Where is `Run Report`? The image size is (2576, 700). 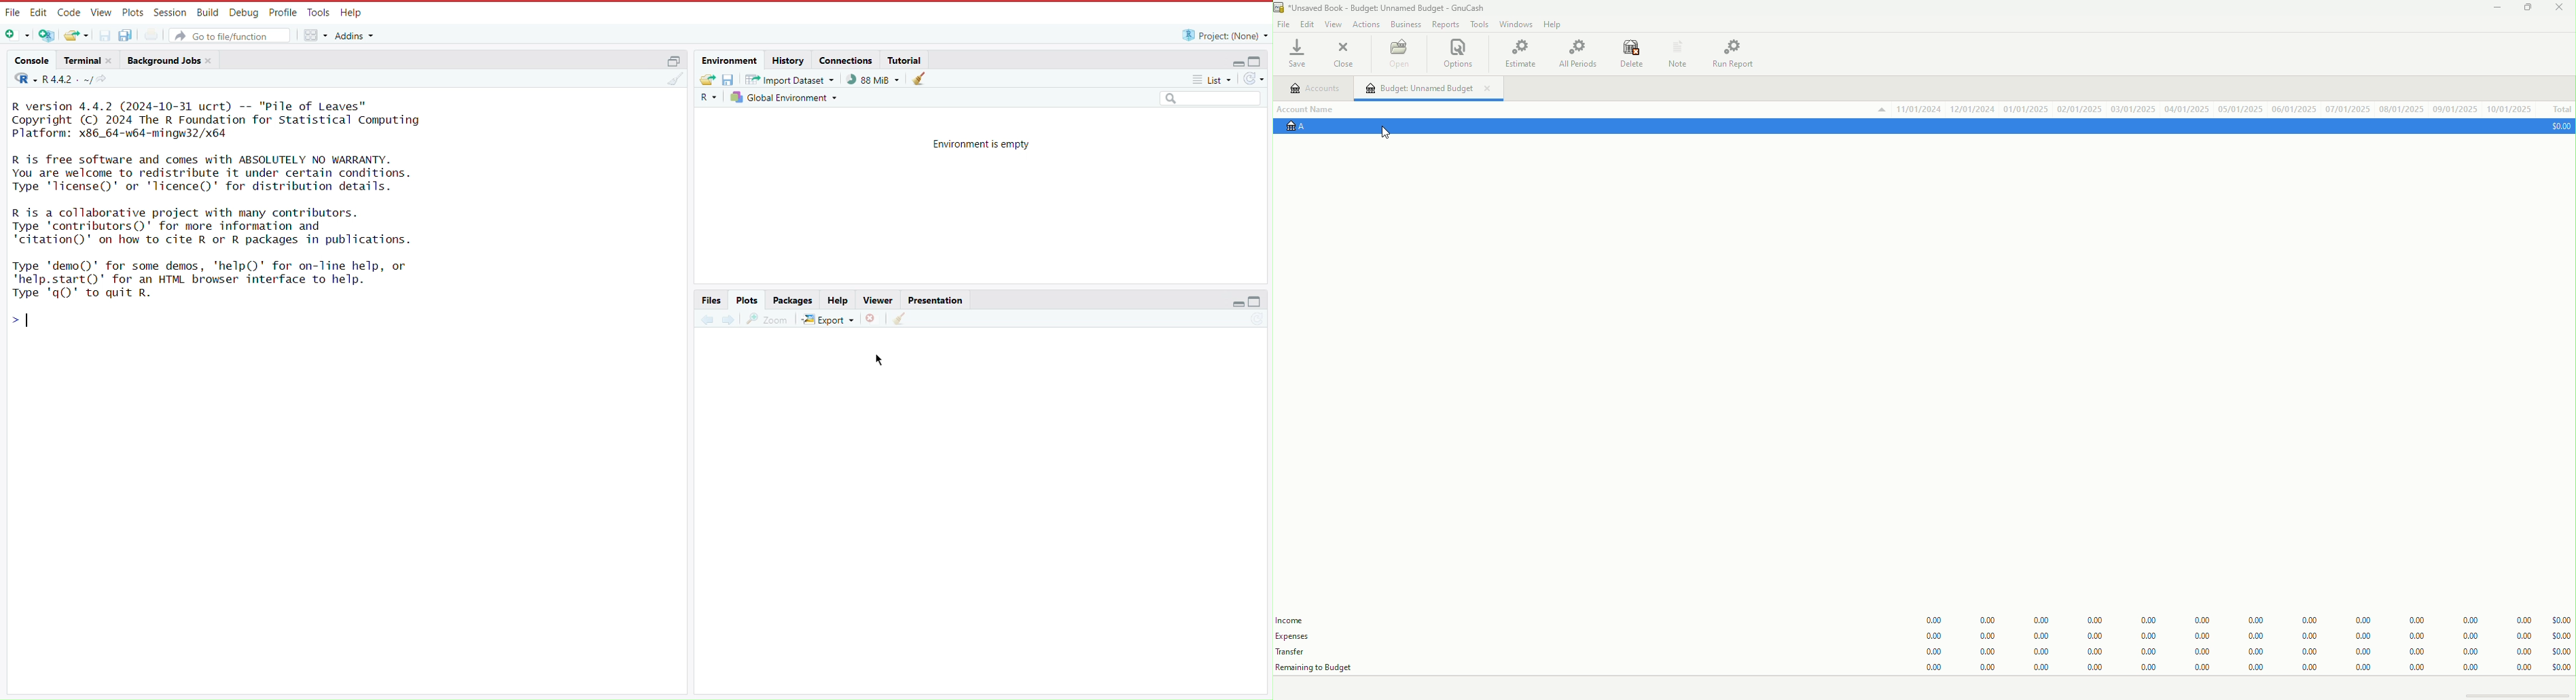 Run Report is located at coordinates (1732, 54).